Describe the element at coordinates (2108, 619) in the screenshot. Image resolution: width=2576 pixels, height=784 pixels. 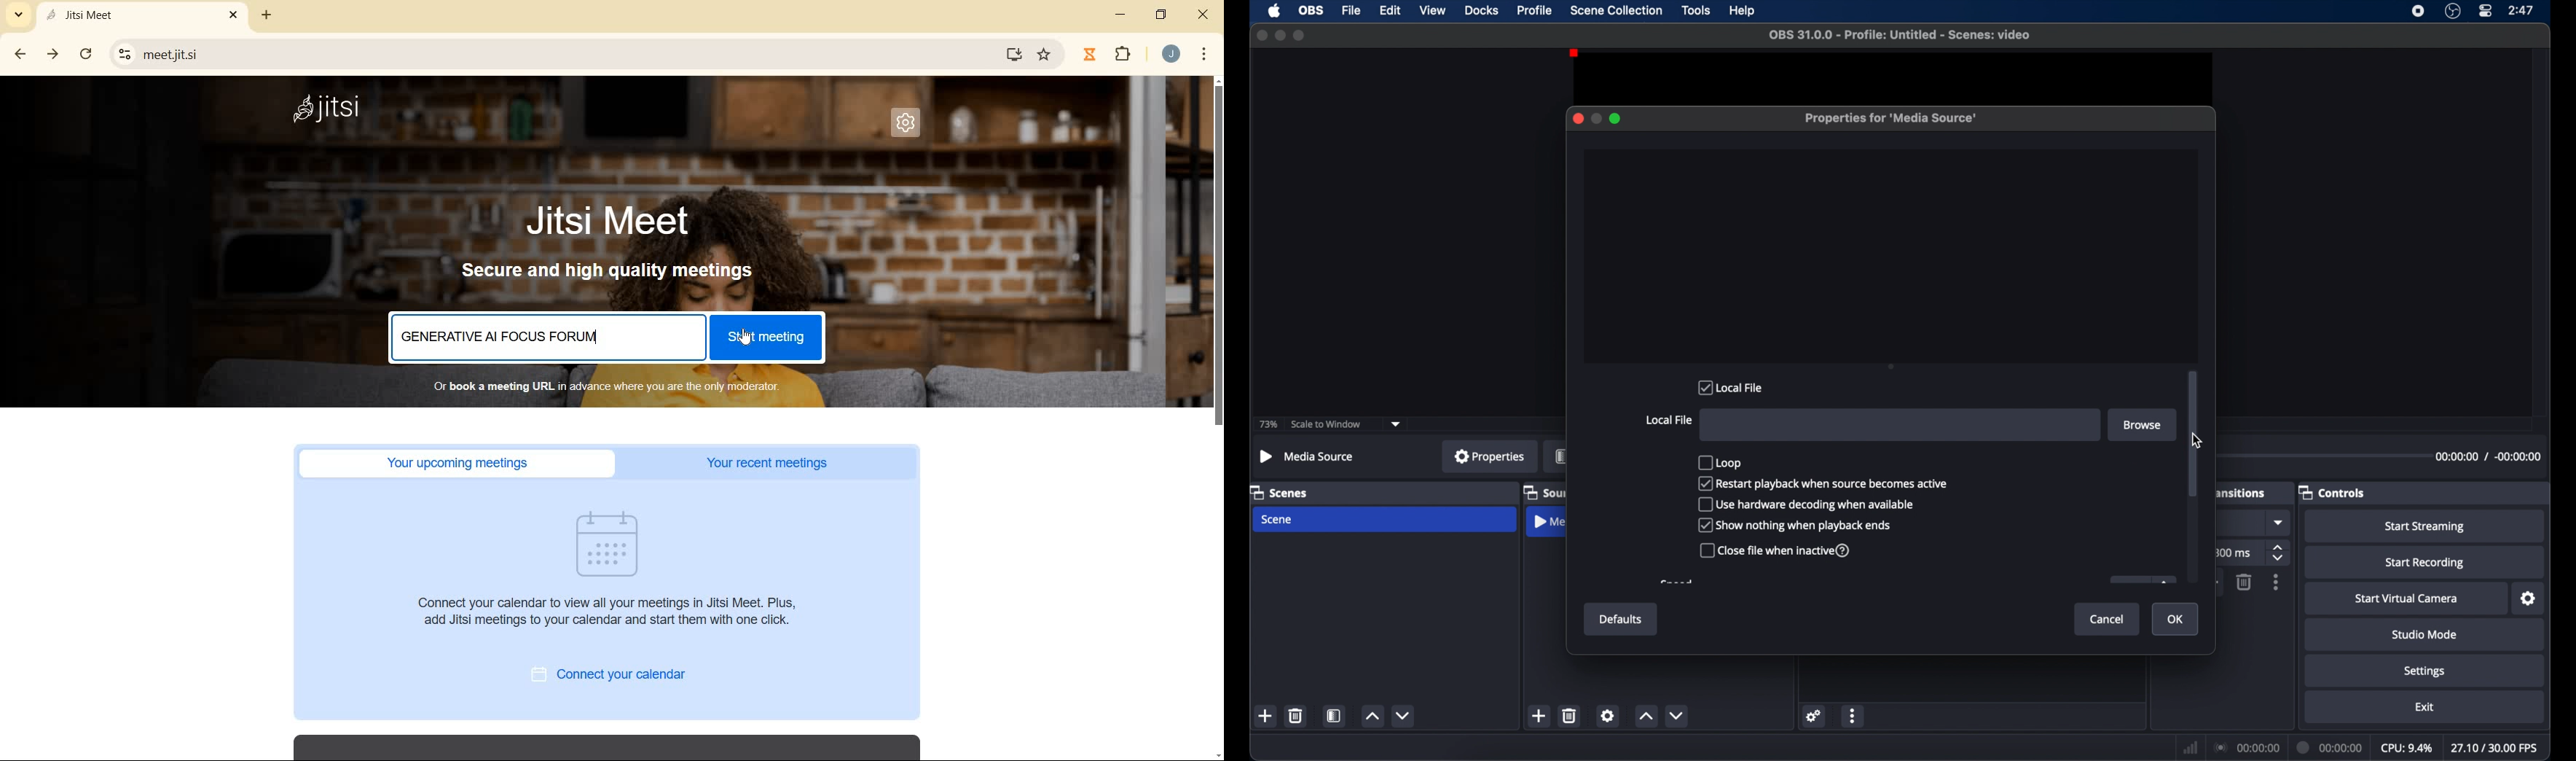
I see `cancel` at that location.